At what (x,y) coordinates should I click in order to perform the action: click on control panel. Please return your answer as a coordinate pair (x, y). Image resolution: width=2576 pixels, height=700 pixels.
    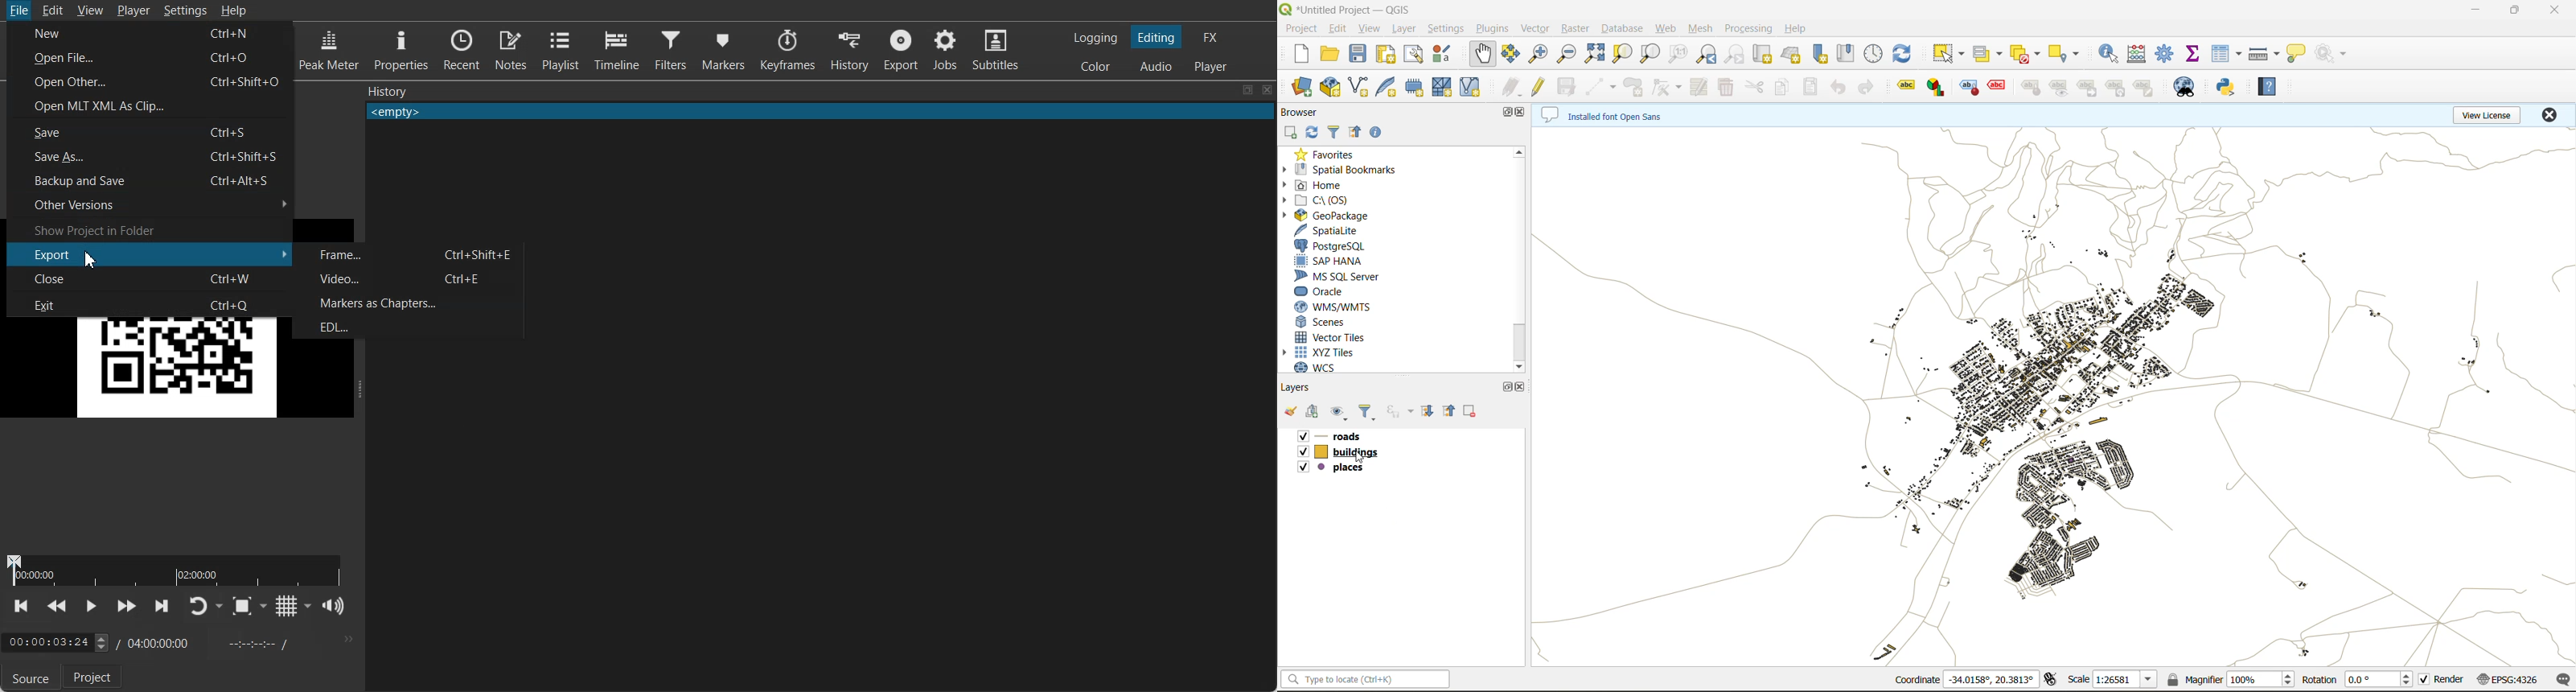
    Looking at the image, I should click on (1876, 53).